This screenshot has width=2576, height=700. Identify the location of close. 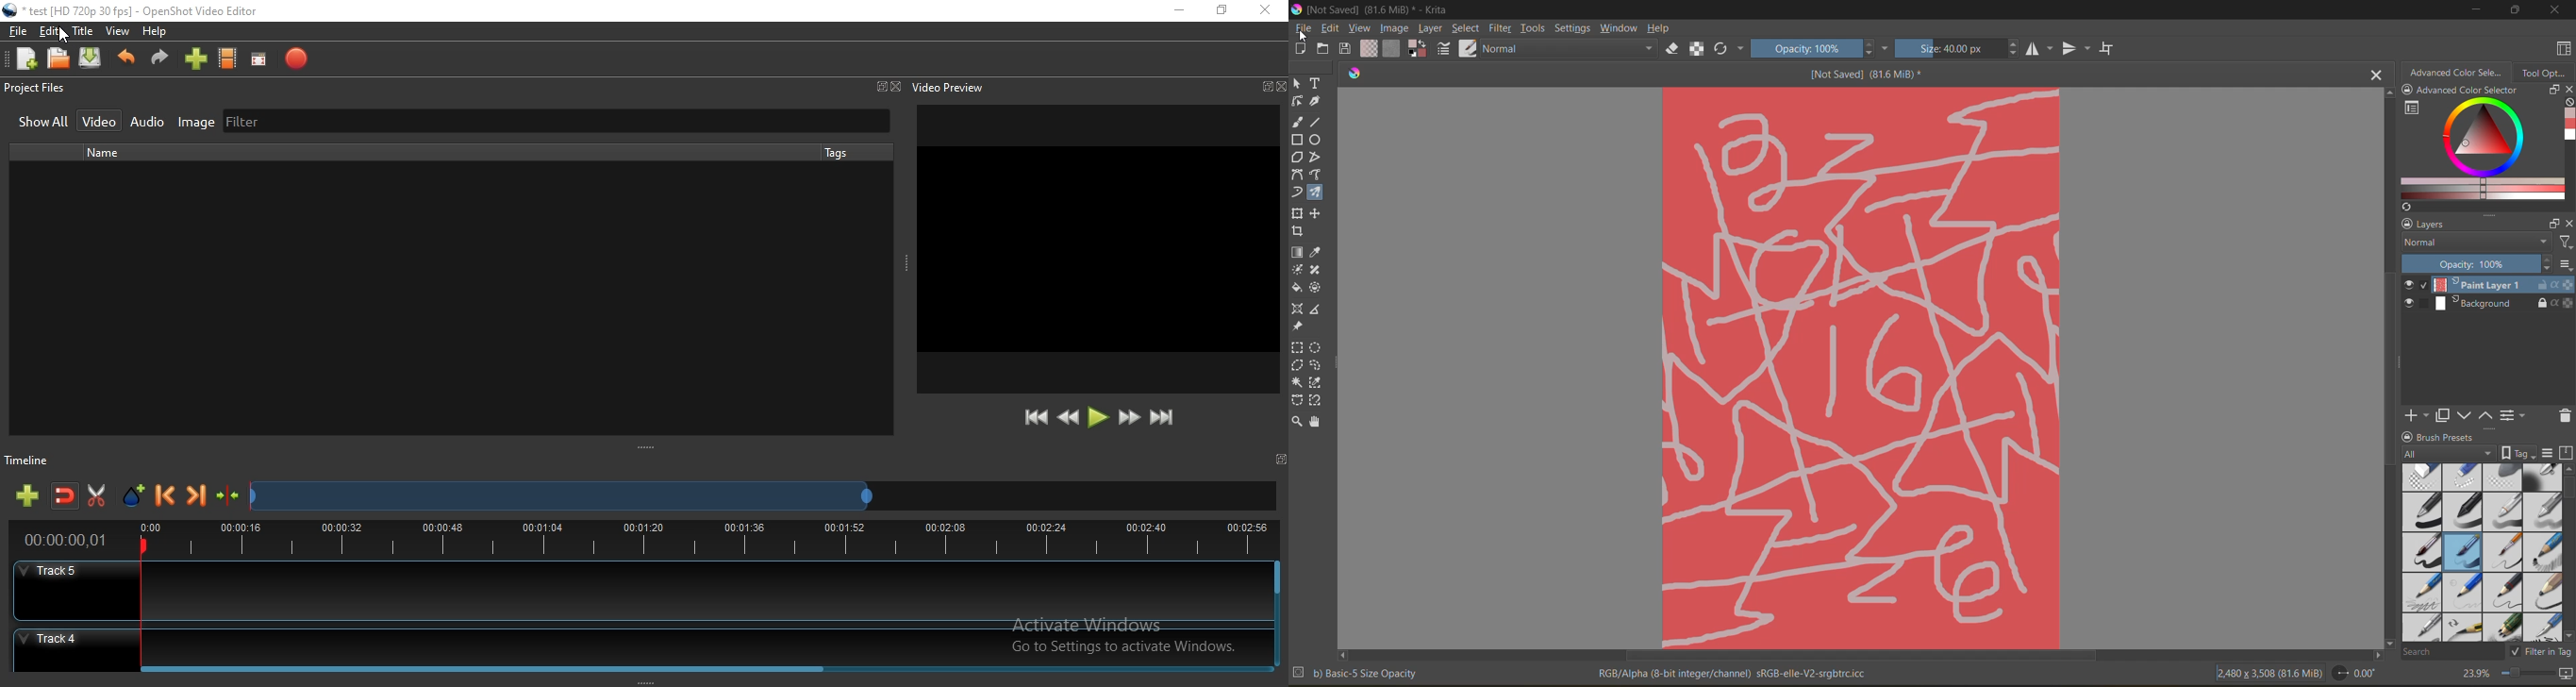
(2568, 223).